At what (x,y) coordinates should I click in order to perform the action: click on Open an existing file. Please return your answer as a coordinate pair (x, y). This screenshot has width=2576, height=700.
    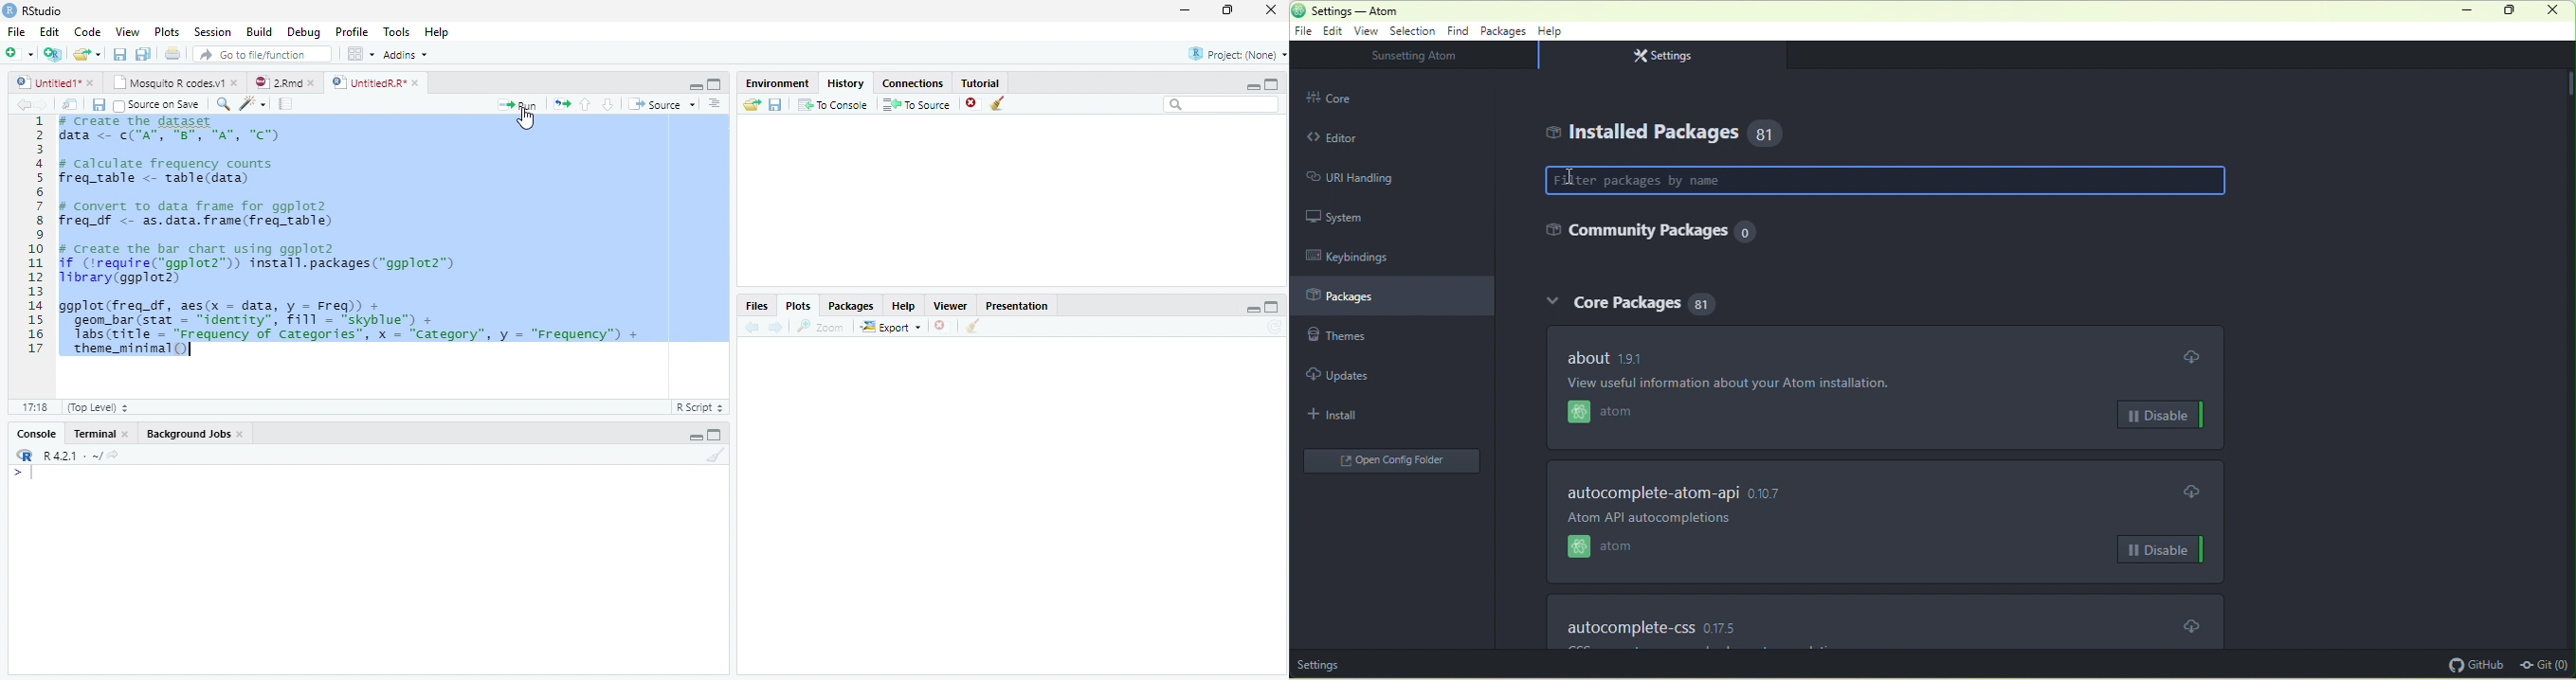
    Looking at the image, I should click on (88, 55).